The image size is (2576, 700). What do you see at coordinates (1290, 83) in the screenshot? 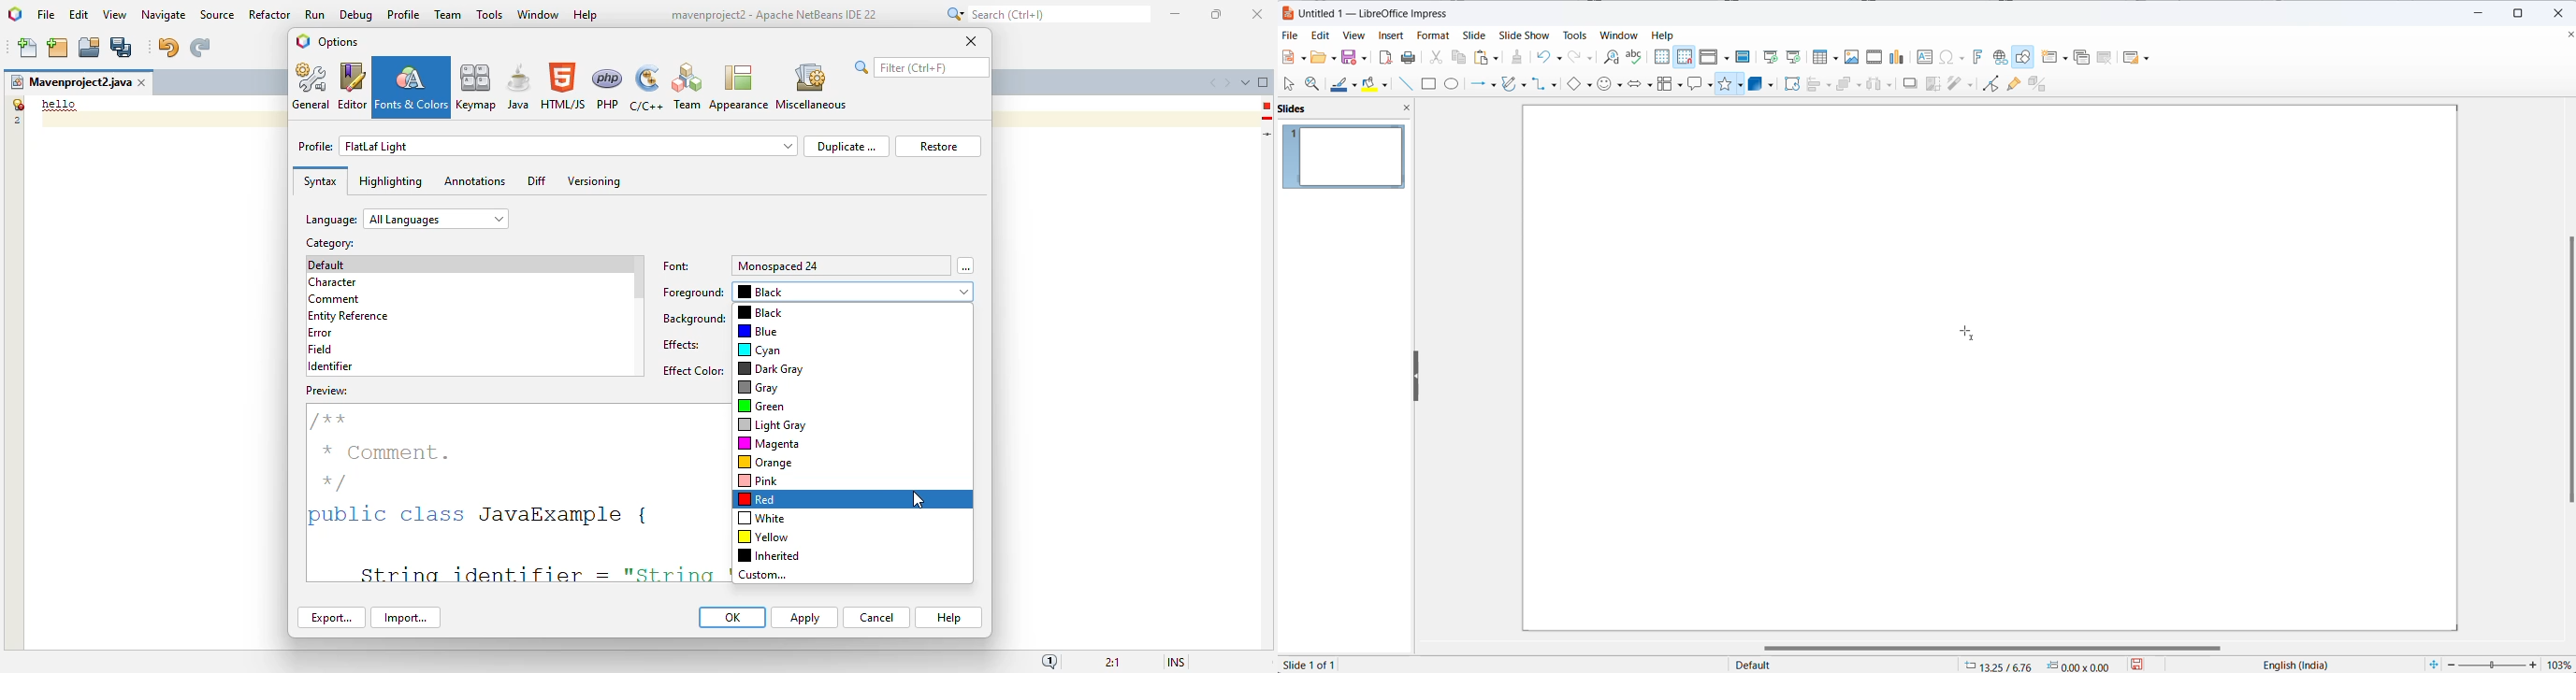
I see `select` at bounding box center [1290, 83].